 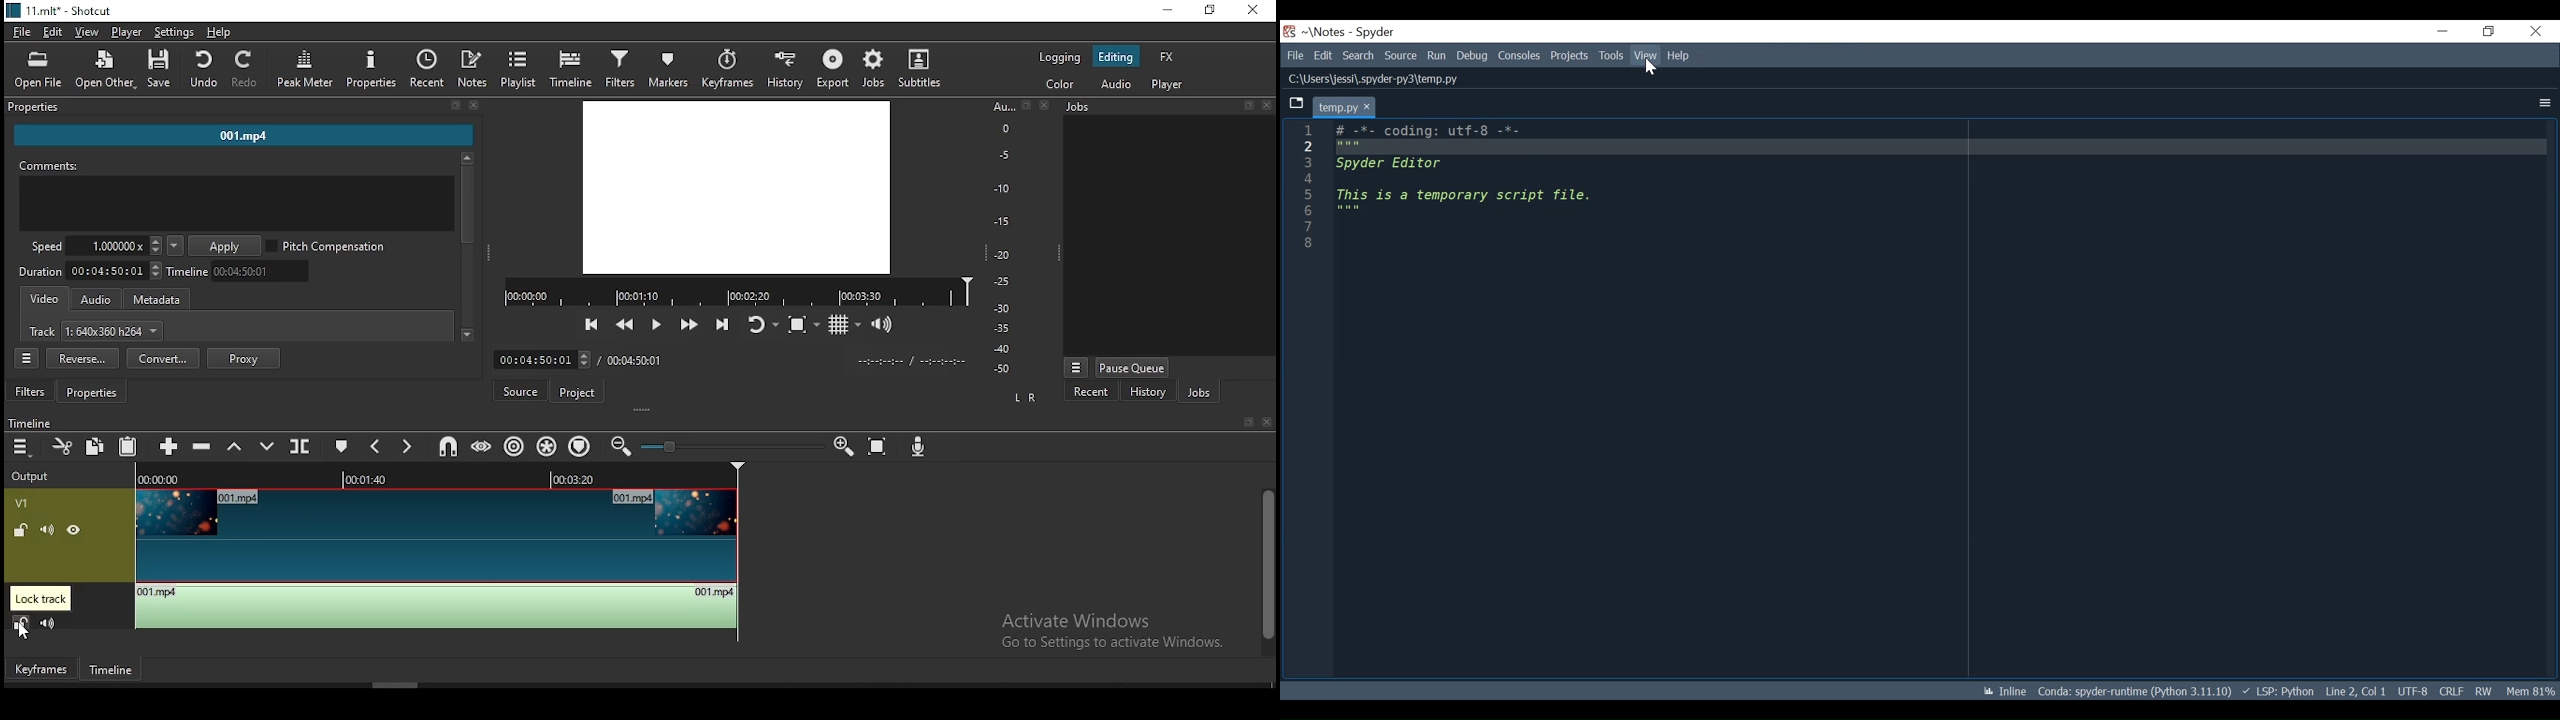 I want to click on TIMELINE, so click(x=442, y=476).